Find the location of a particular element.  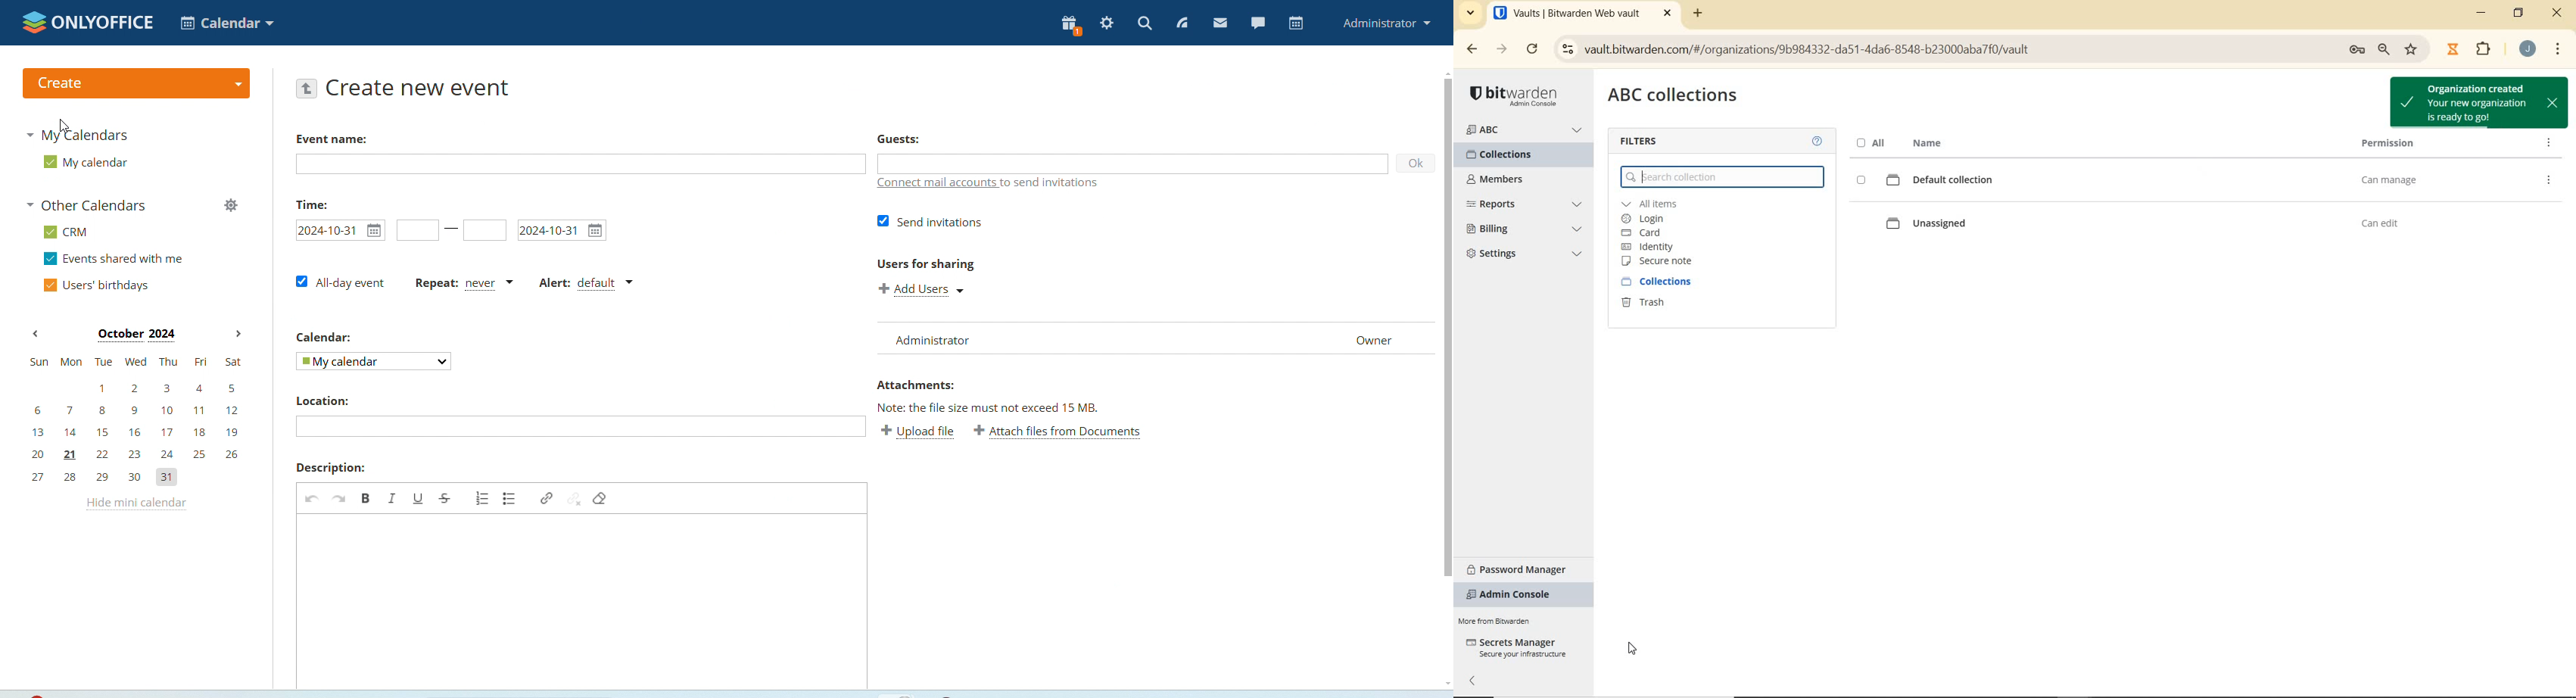

October 2024 is located at coordinates (141, 334).